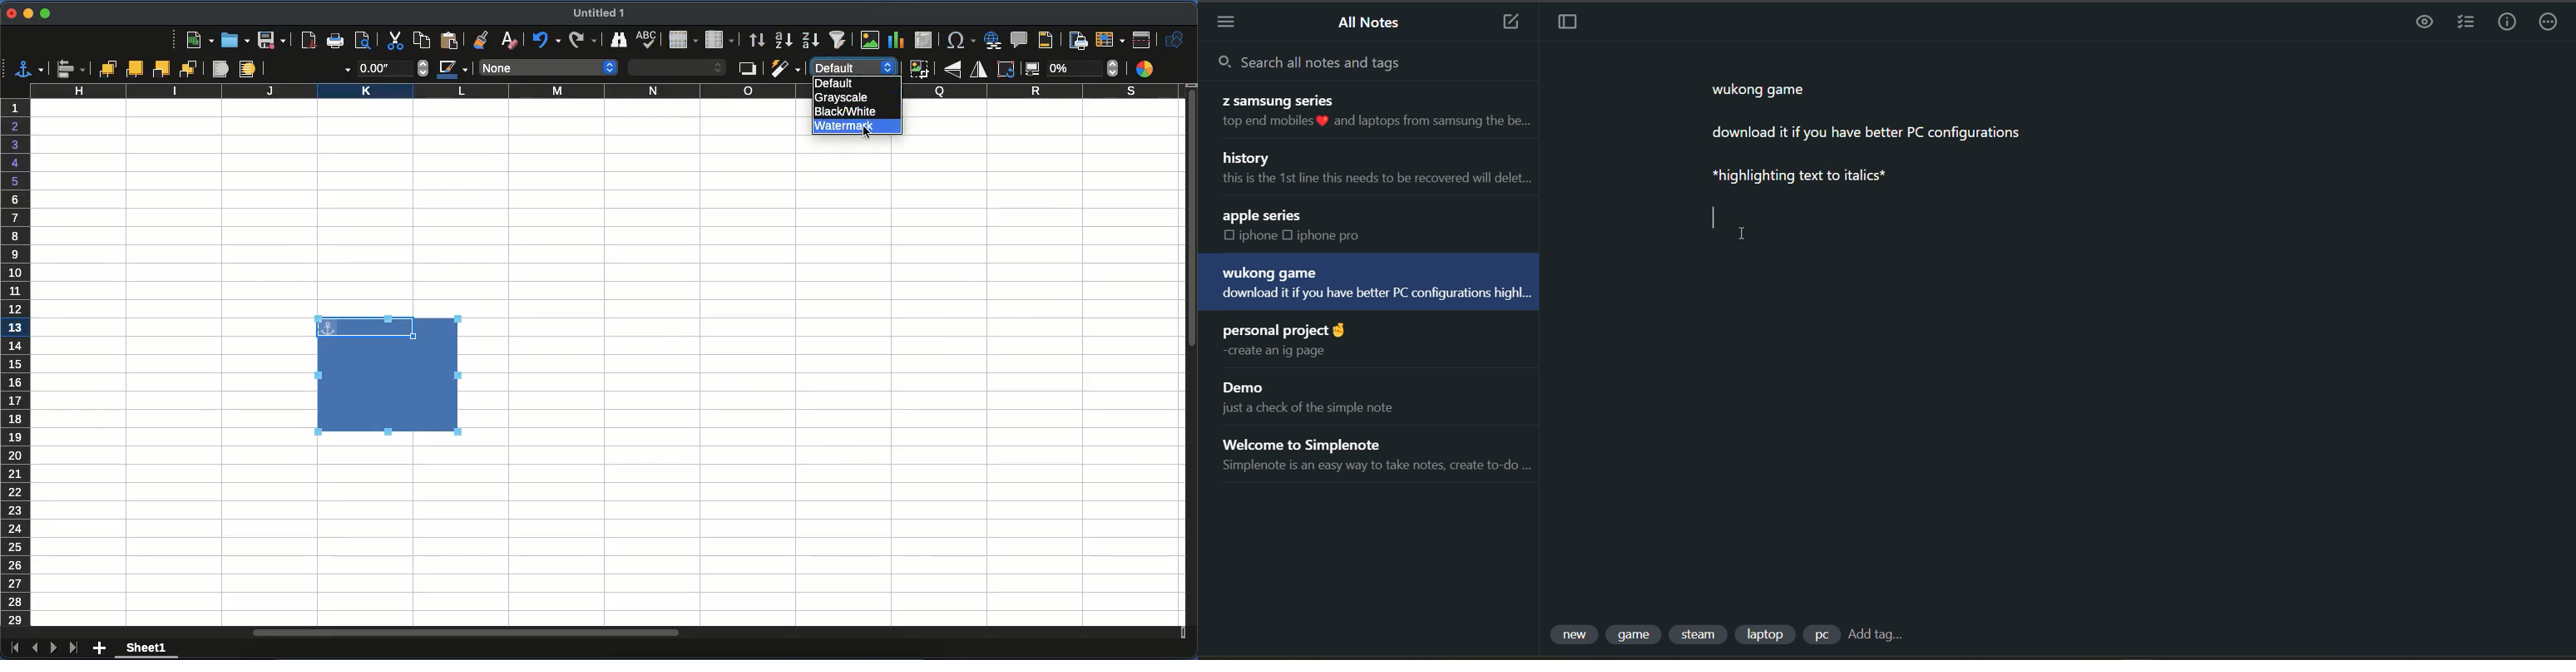 This screenshot has height=672, width=2576. What do you see at coordinates (846, 96) in the screenshot?
I see `grayscale` at bounding box center [846, 96].